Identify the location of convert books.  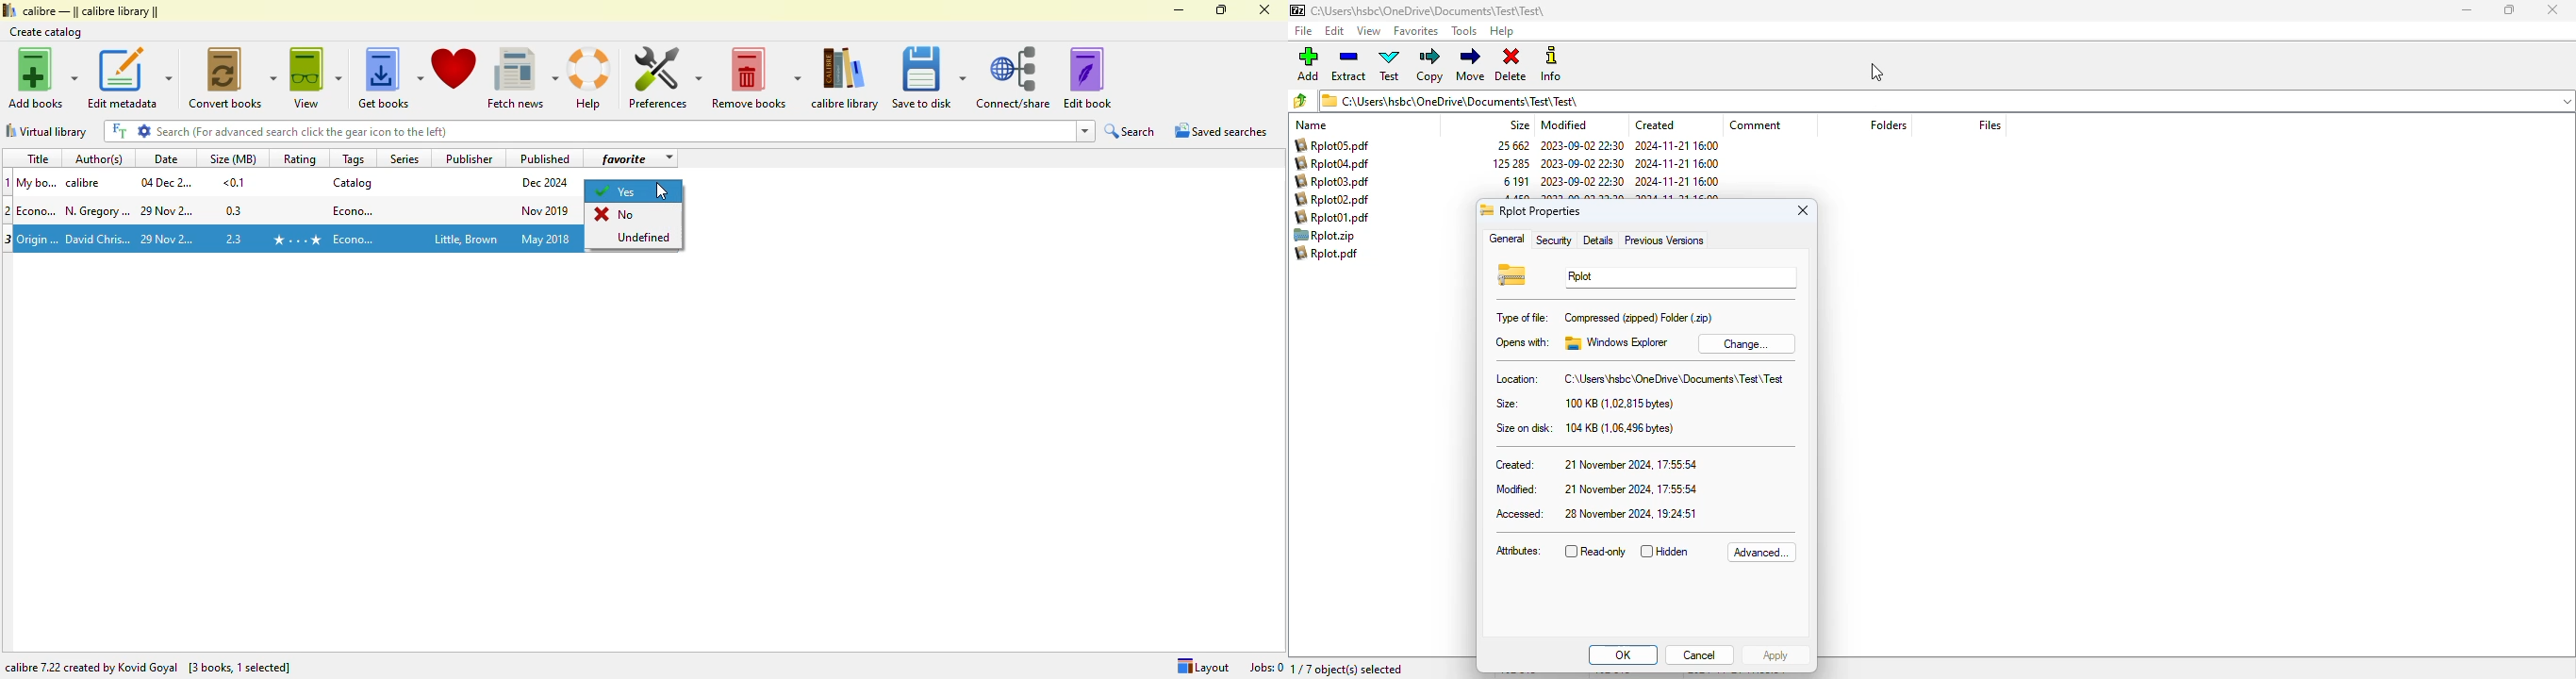
(234, 77).